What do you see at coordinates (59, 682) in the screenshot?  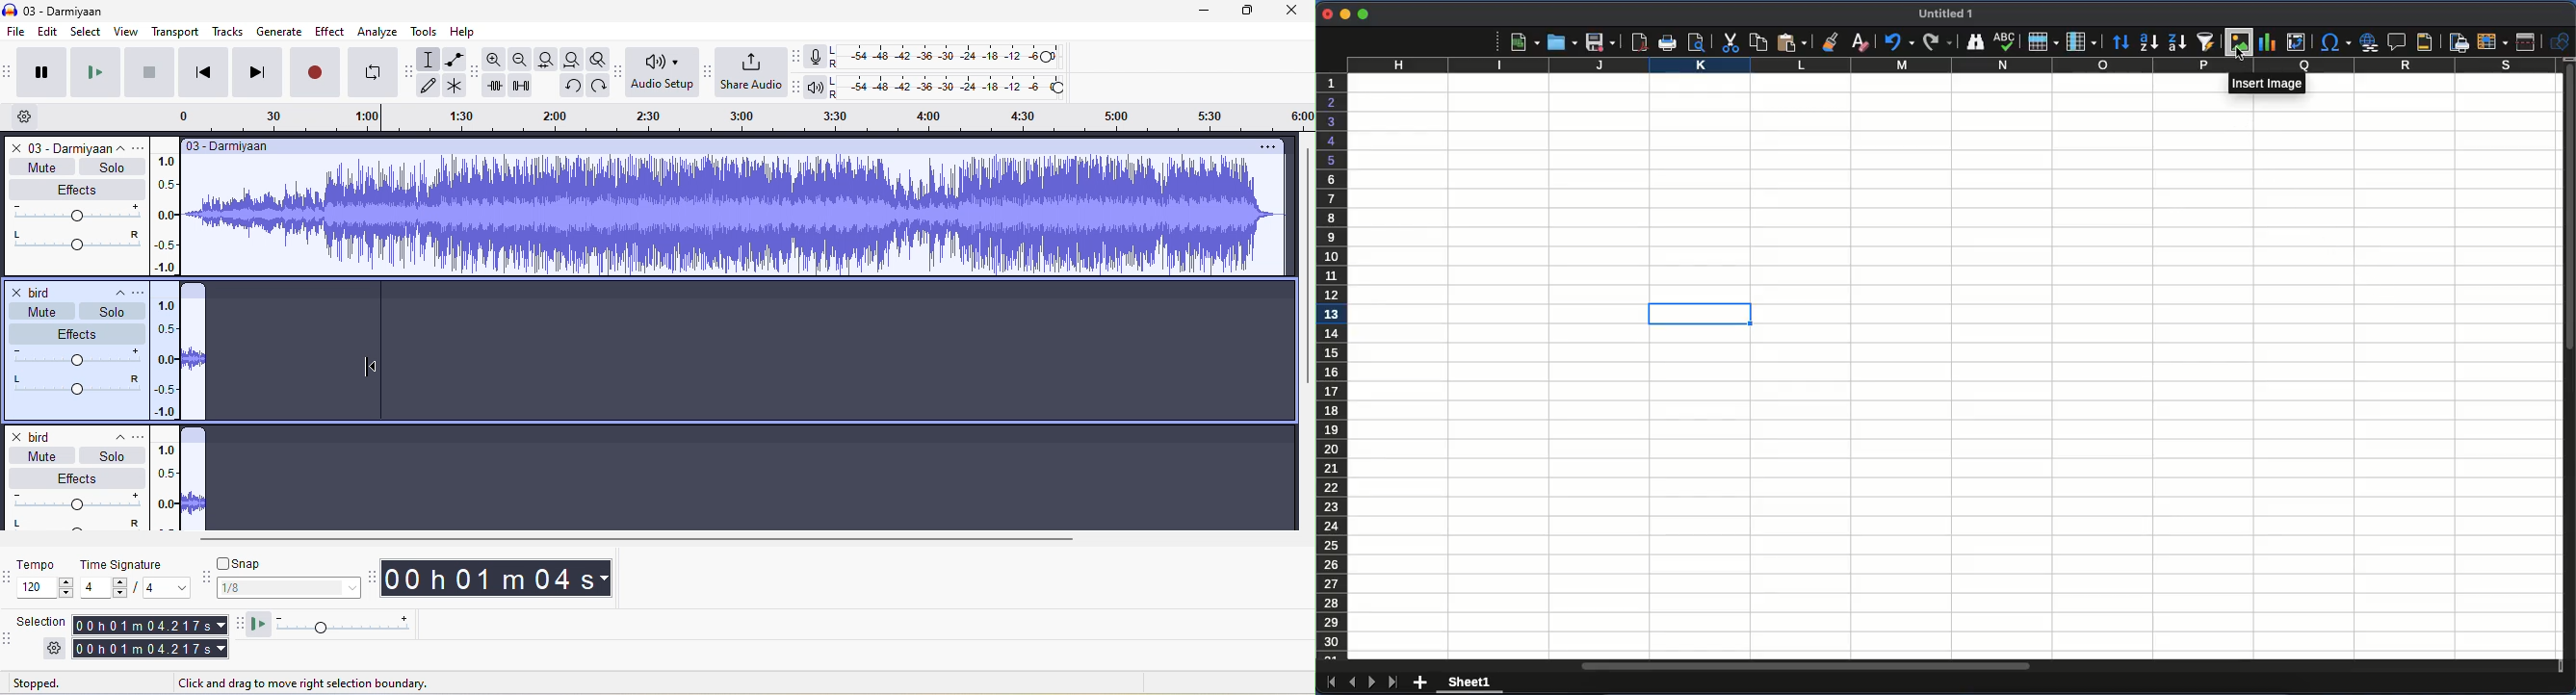 I see `stopped` at bounding box center [59, 682].